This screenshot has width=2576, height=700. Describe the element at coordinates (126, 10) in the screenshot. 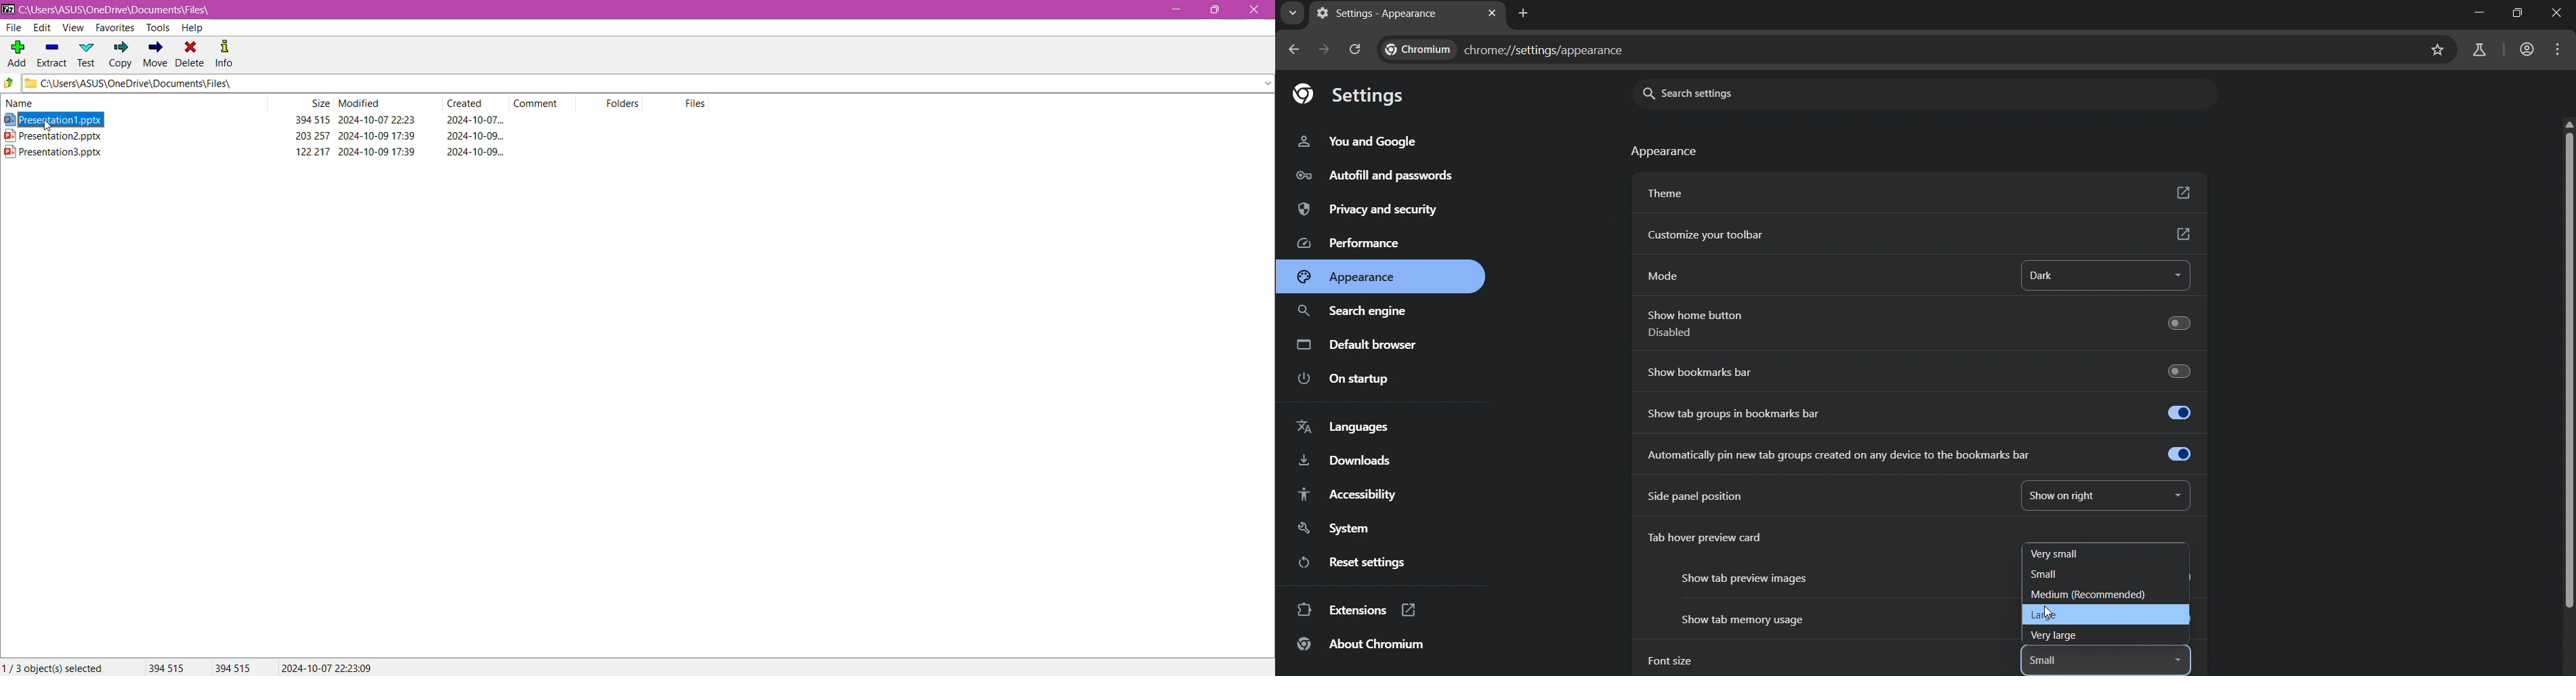

I see `C:\Users\ASUS\OneDrive\Documents\Files\` at that location.